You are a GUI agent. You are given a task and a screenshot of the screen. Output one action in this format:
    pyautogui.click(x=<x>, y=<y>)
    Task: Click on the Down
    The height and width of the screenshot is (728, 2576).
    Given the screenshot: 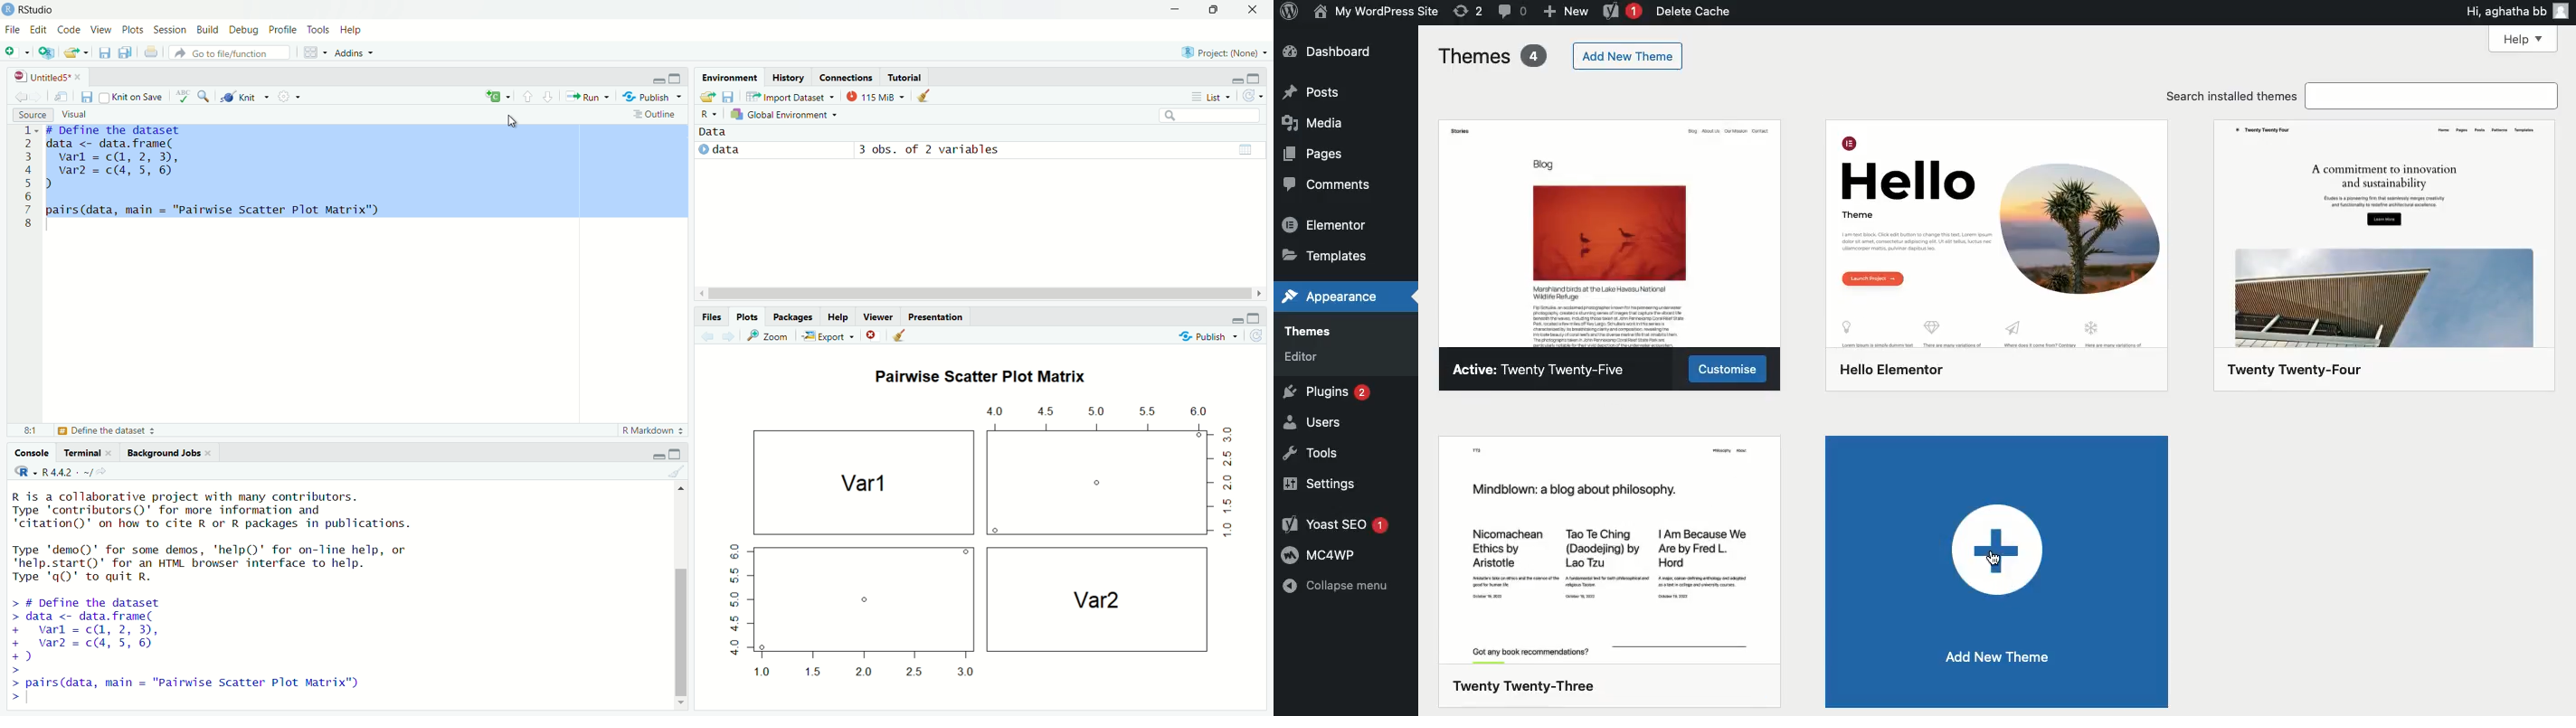 What is the action you would take?
    pyautogui.click(x=682, y=701)
    